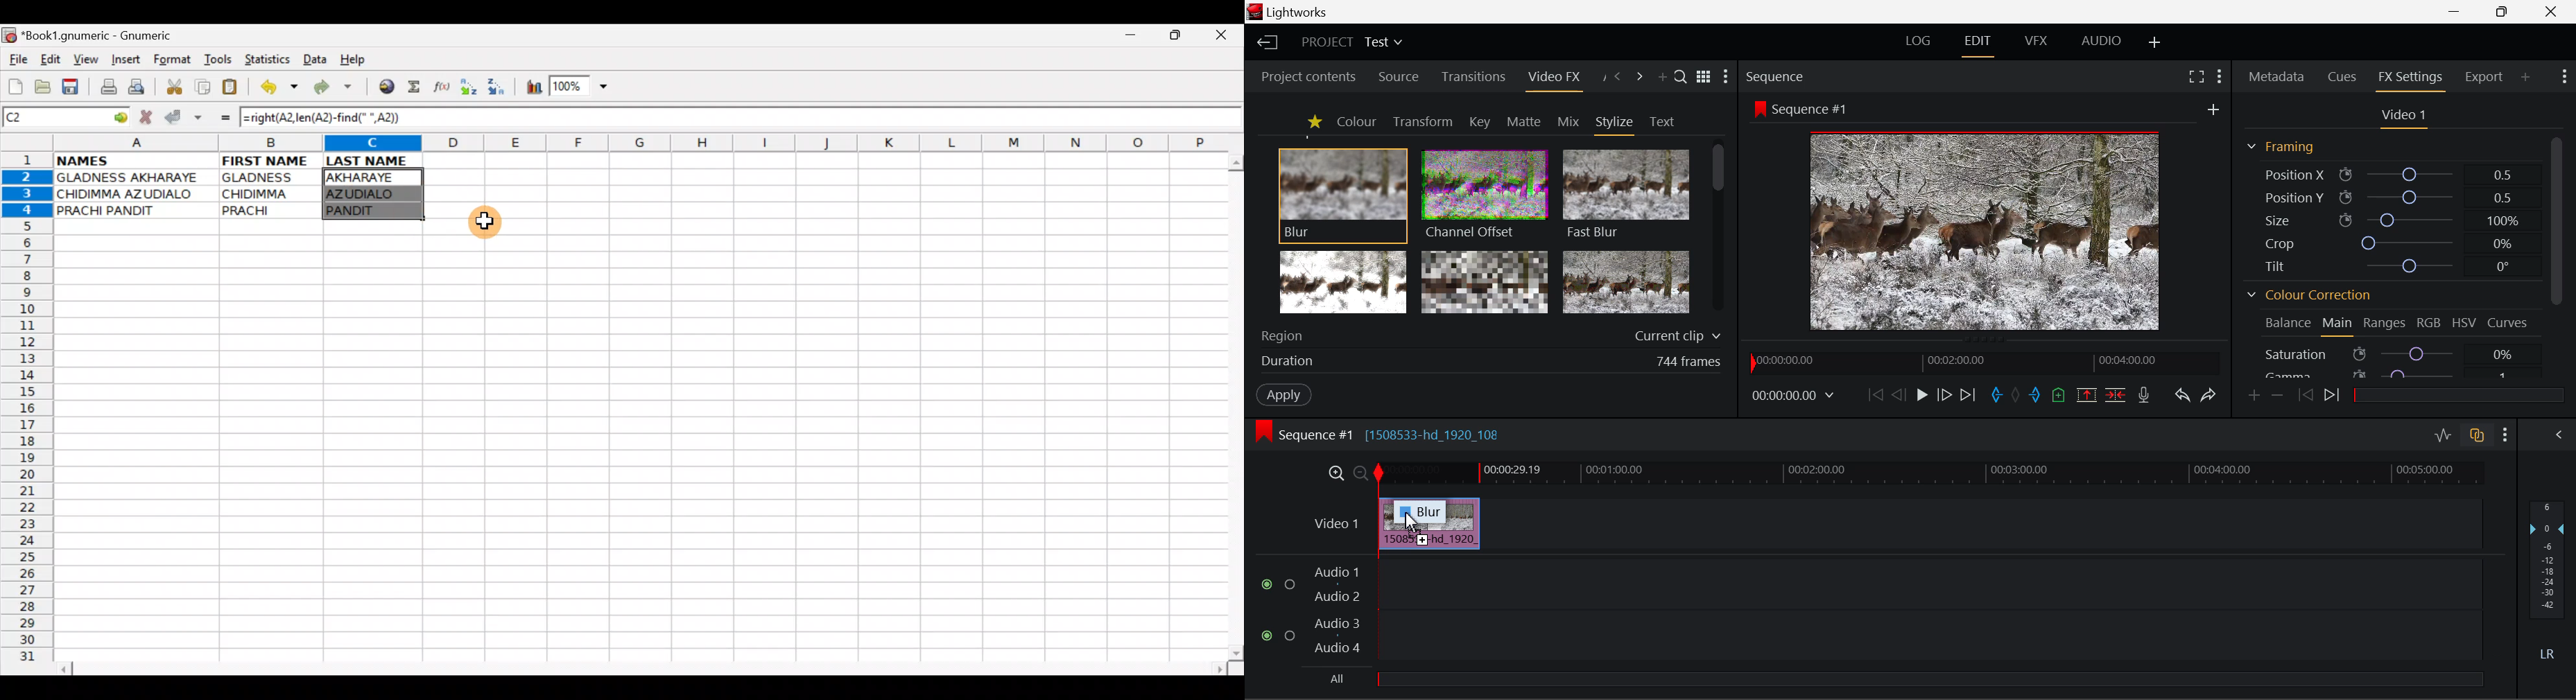 The image size is (2576, 700). Describe the element at coordinates (2035, 392) in the screenshot. I see `Mark Out` at that location.